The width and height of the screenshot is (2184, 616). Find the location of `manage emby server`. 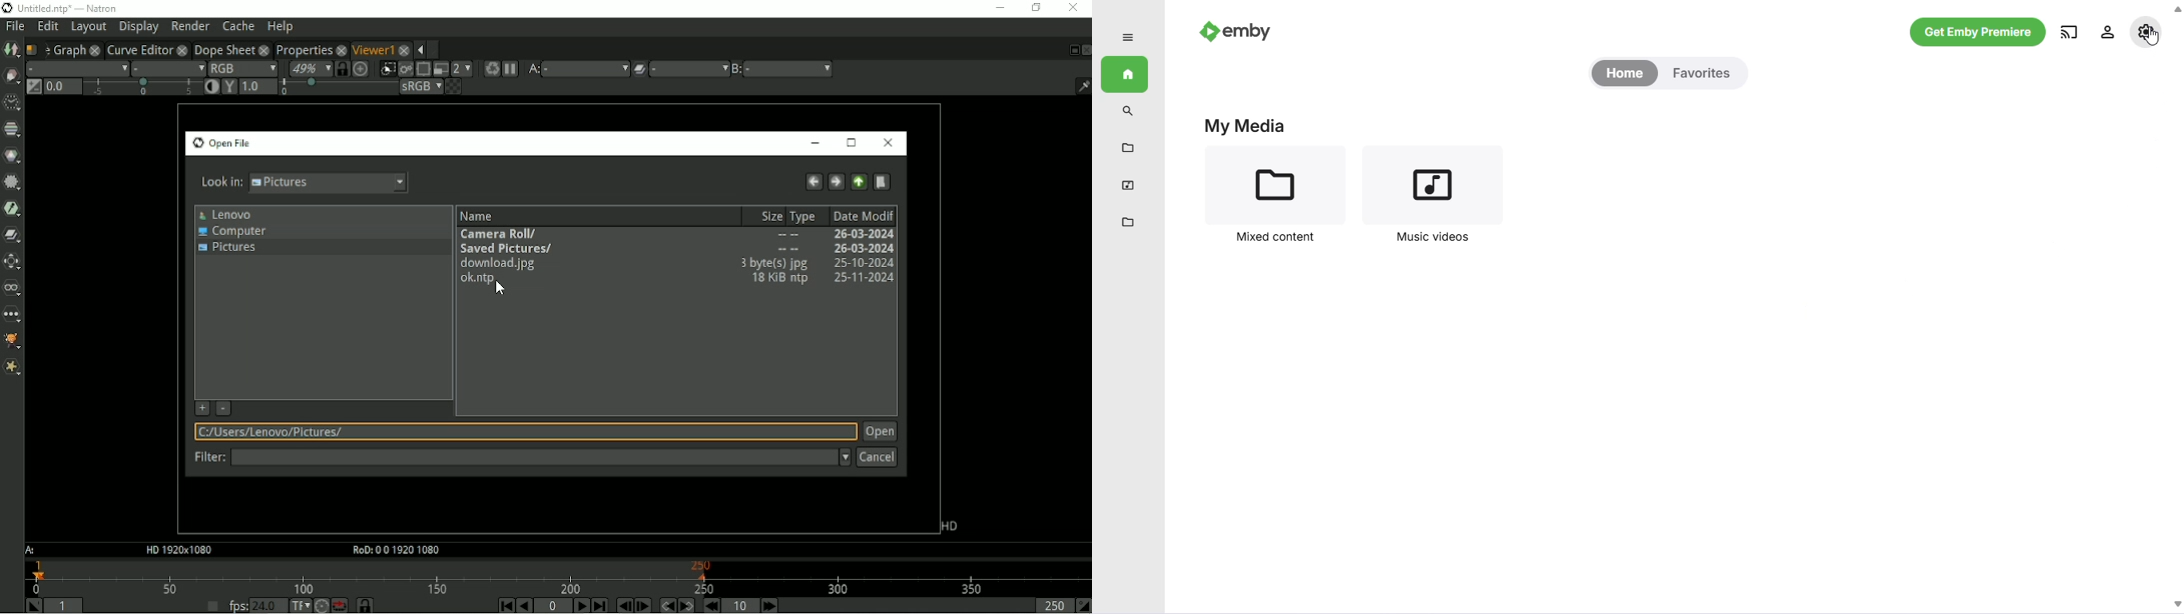

manage emby server is located at coordinates (2146, 30).